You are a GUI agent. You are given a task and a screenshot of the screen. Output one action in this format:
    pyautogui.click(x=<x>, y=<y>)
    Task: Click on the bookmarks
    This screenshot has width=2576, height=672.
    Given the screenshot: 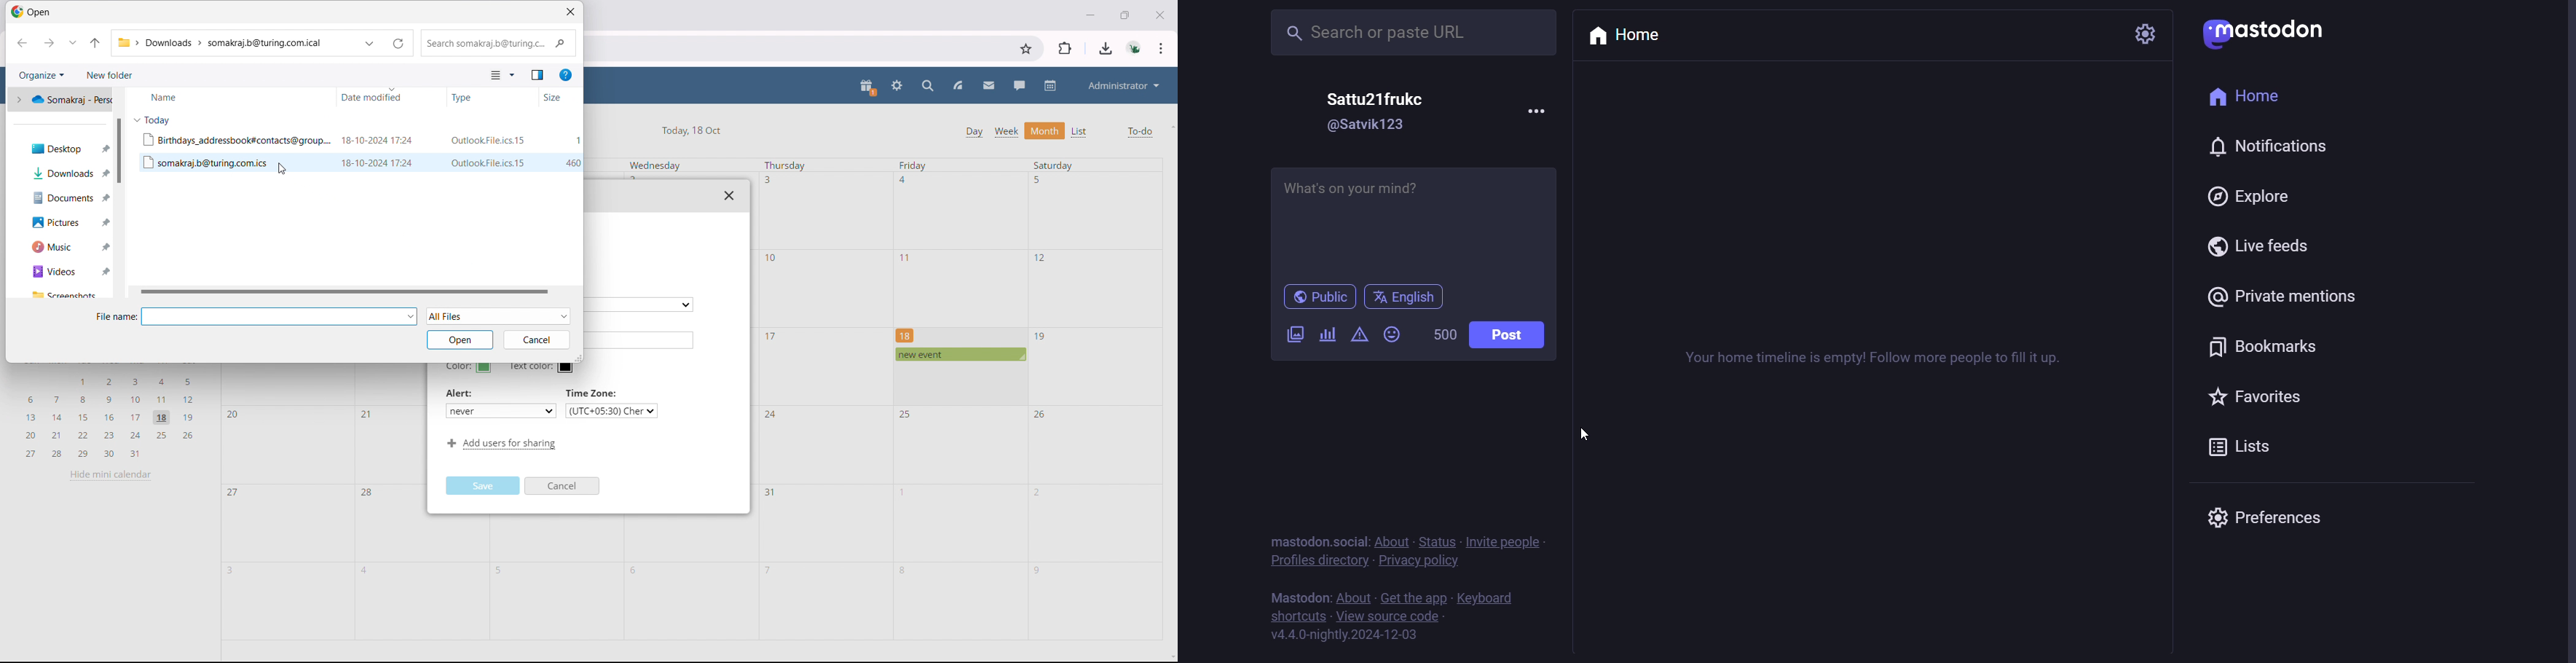 What is the action you would take?
    pyautogui.click(x=2264, y=348)
    